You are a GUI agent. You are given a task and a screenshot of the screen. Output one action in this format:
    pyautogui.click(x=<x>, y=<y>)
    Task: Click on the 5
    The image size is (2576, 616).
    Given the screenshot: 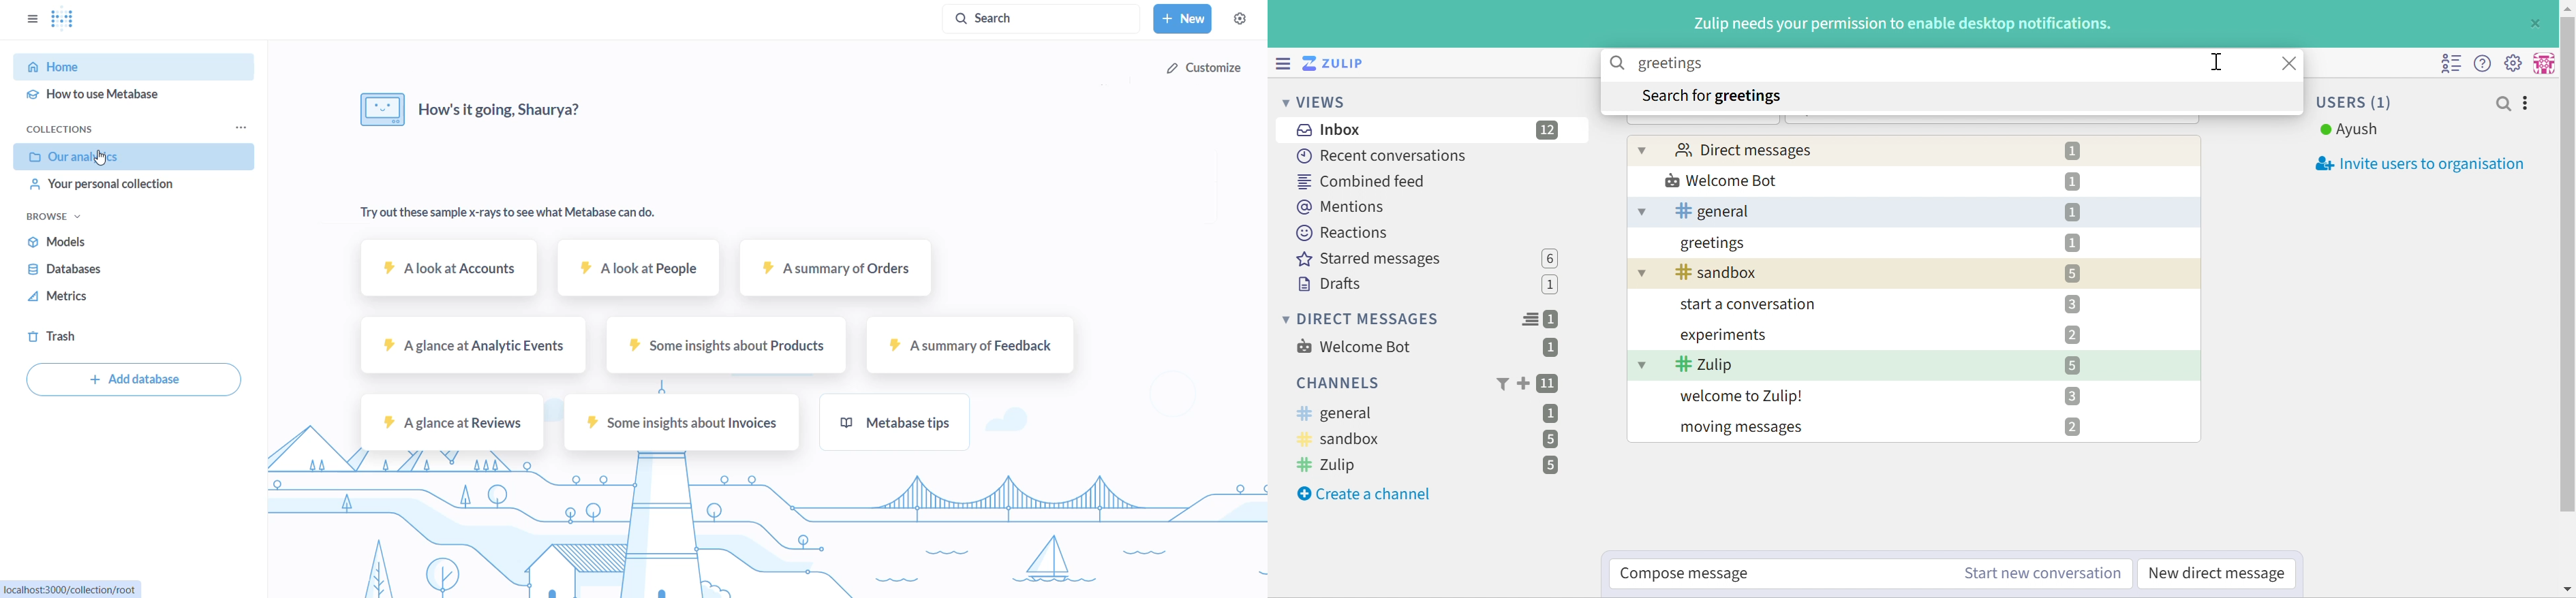 What is the action you would take?
    pyautogui.click(x=2072, y=365)
    